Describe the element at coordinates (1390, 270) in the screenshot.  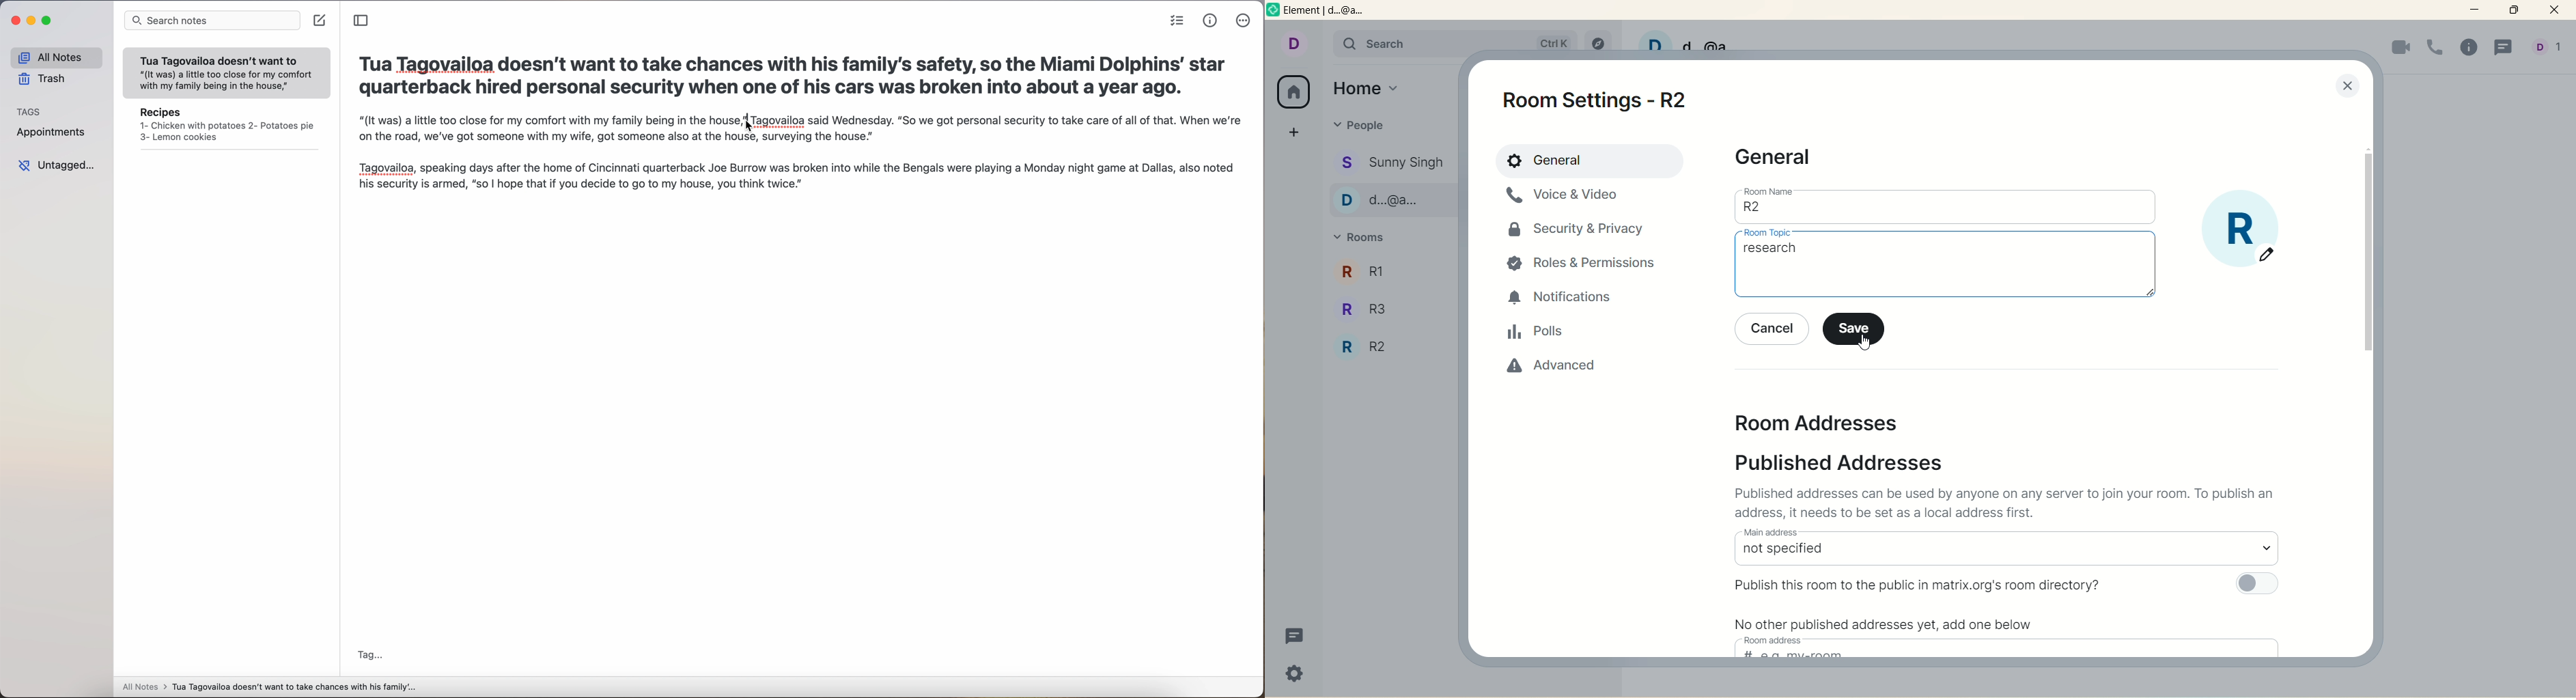
I see `R1` at that location.